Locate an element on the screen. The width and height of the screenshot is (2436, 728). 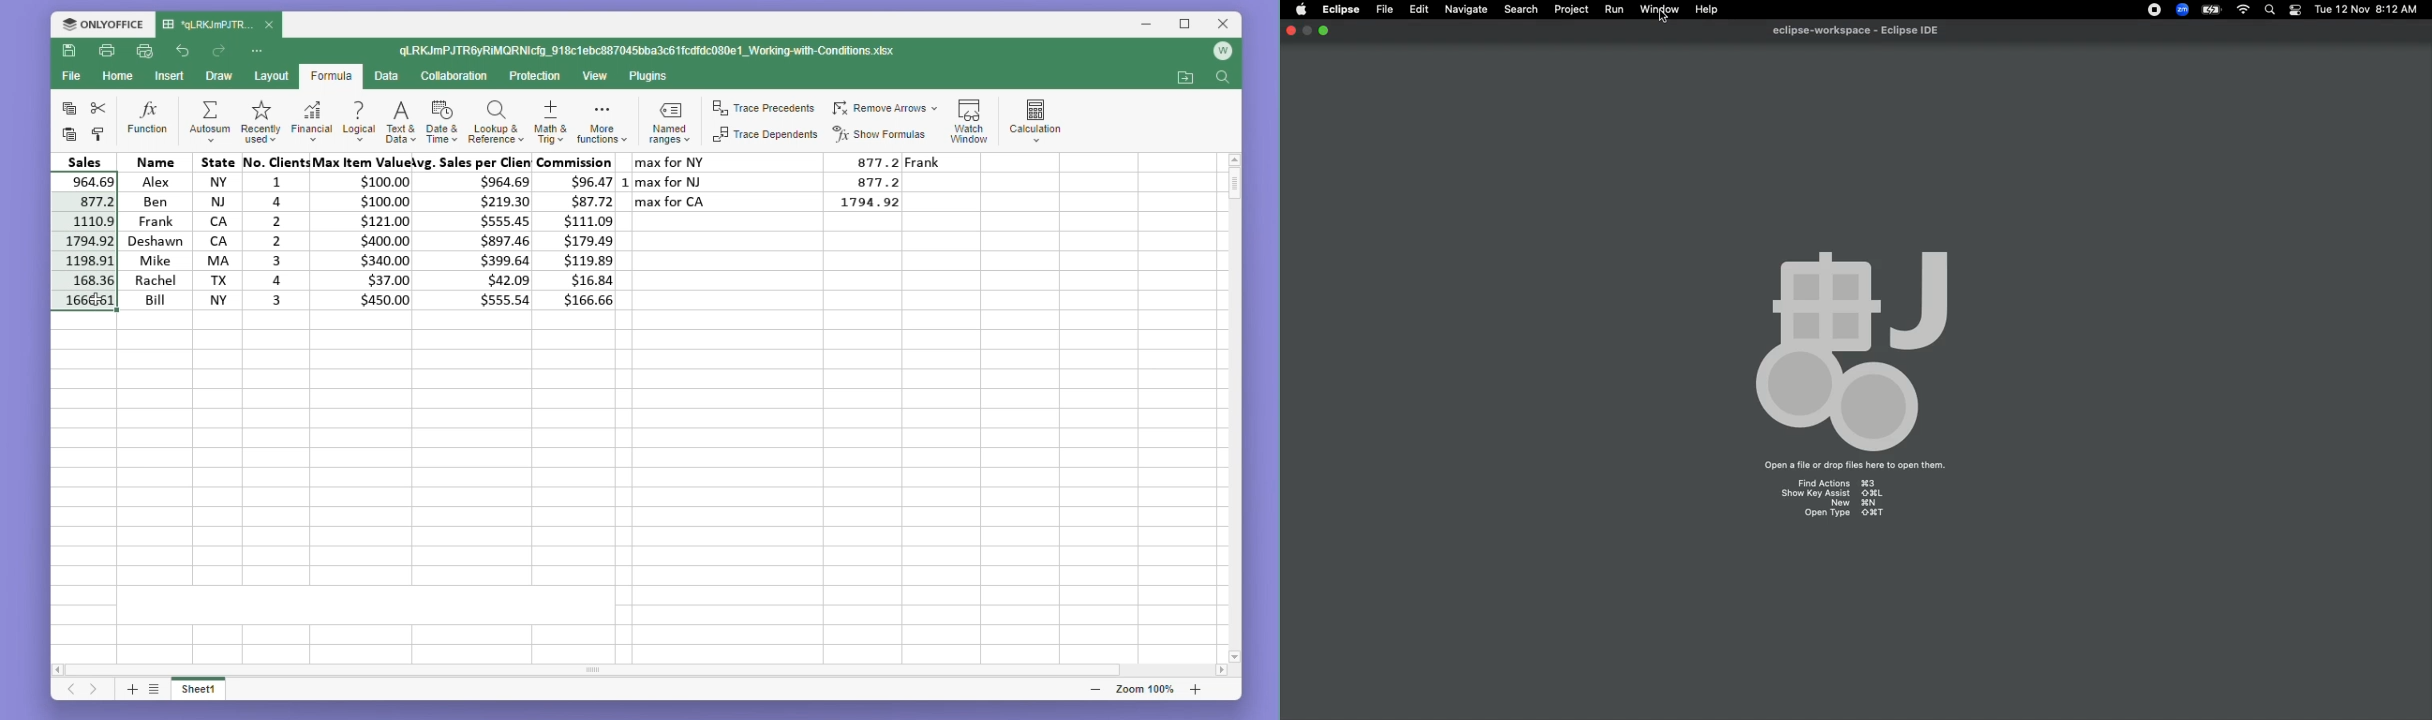
max for NY 877.2 Frank is located at coordinates (795, 161).